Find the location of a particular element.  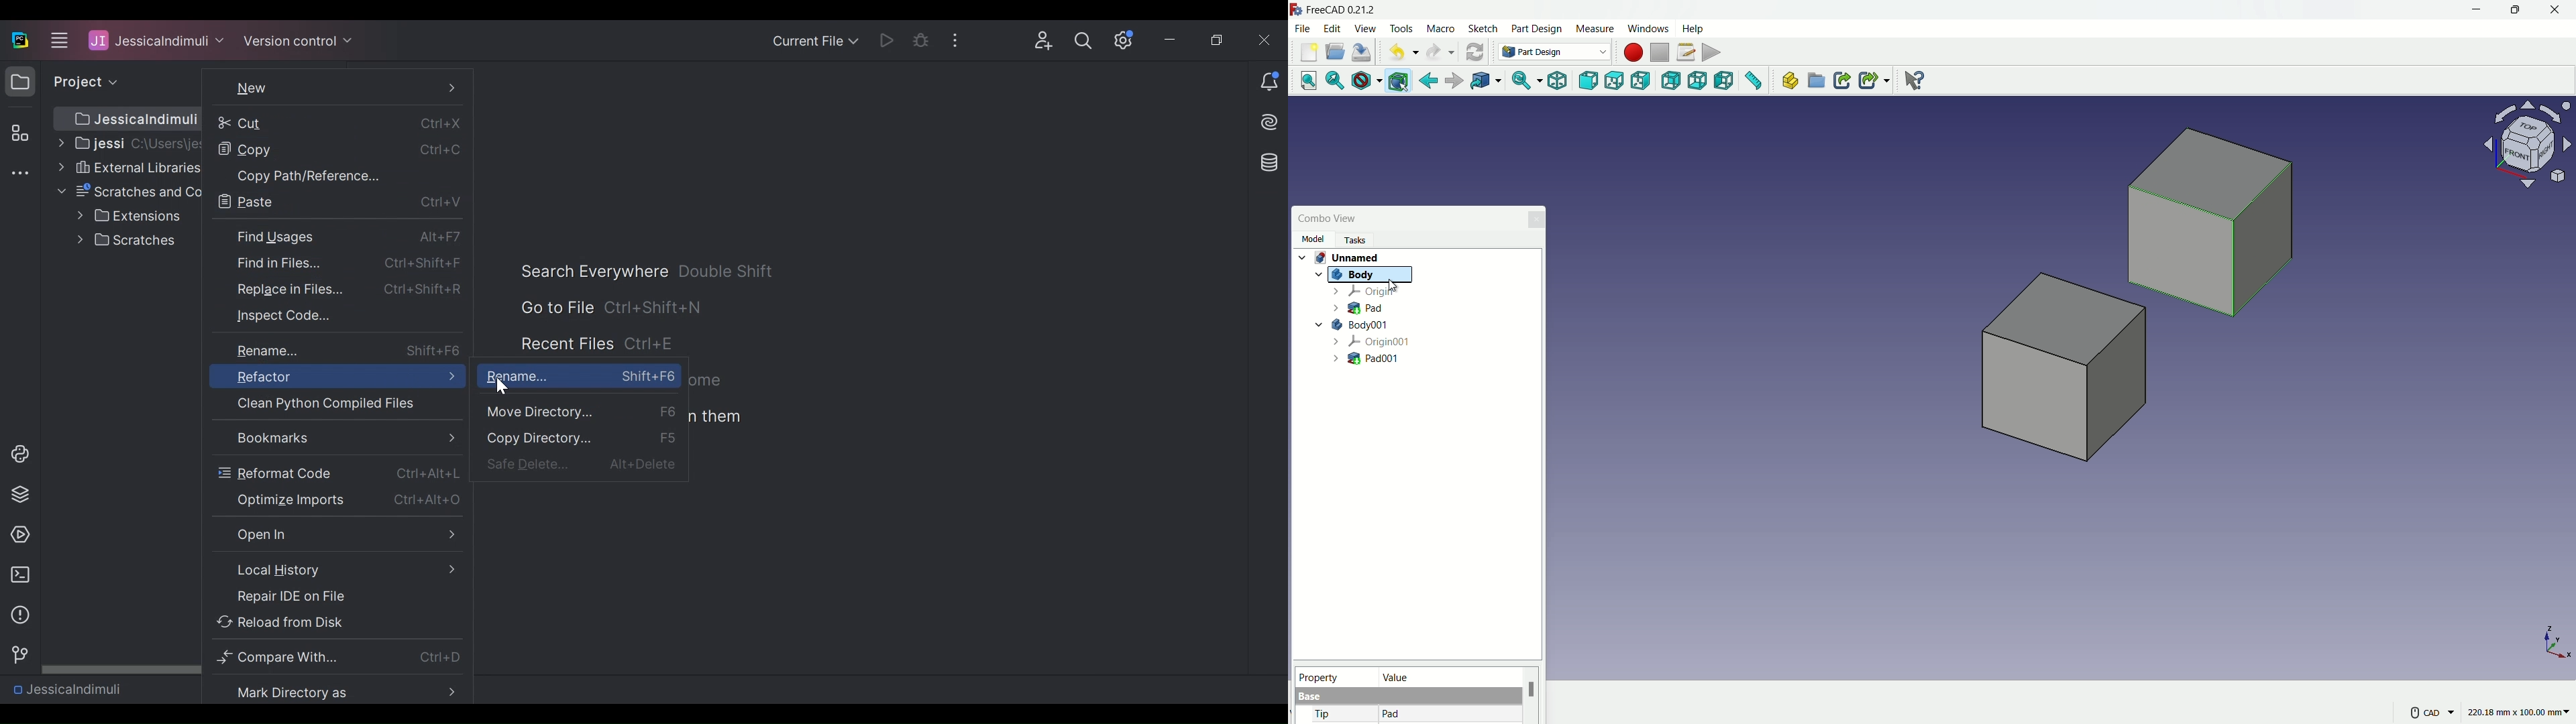

Paste is located at coordinates (337, 202).